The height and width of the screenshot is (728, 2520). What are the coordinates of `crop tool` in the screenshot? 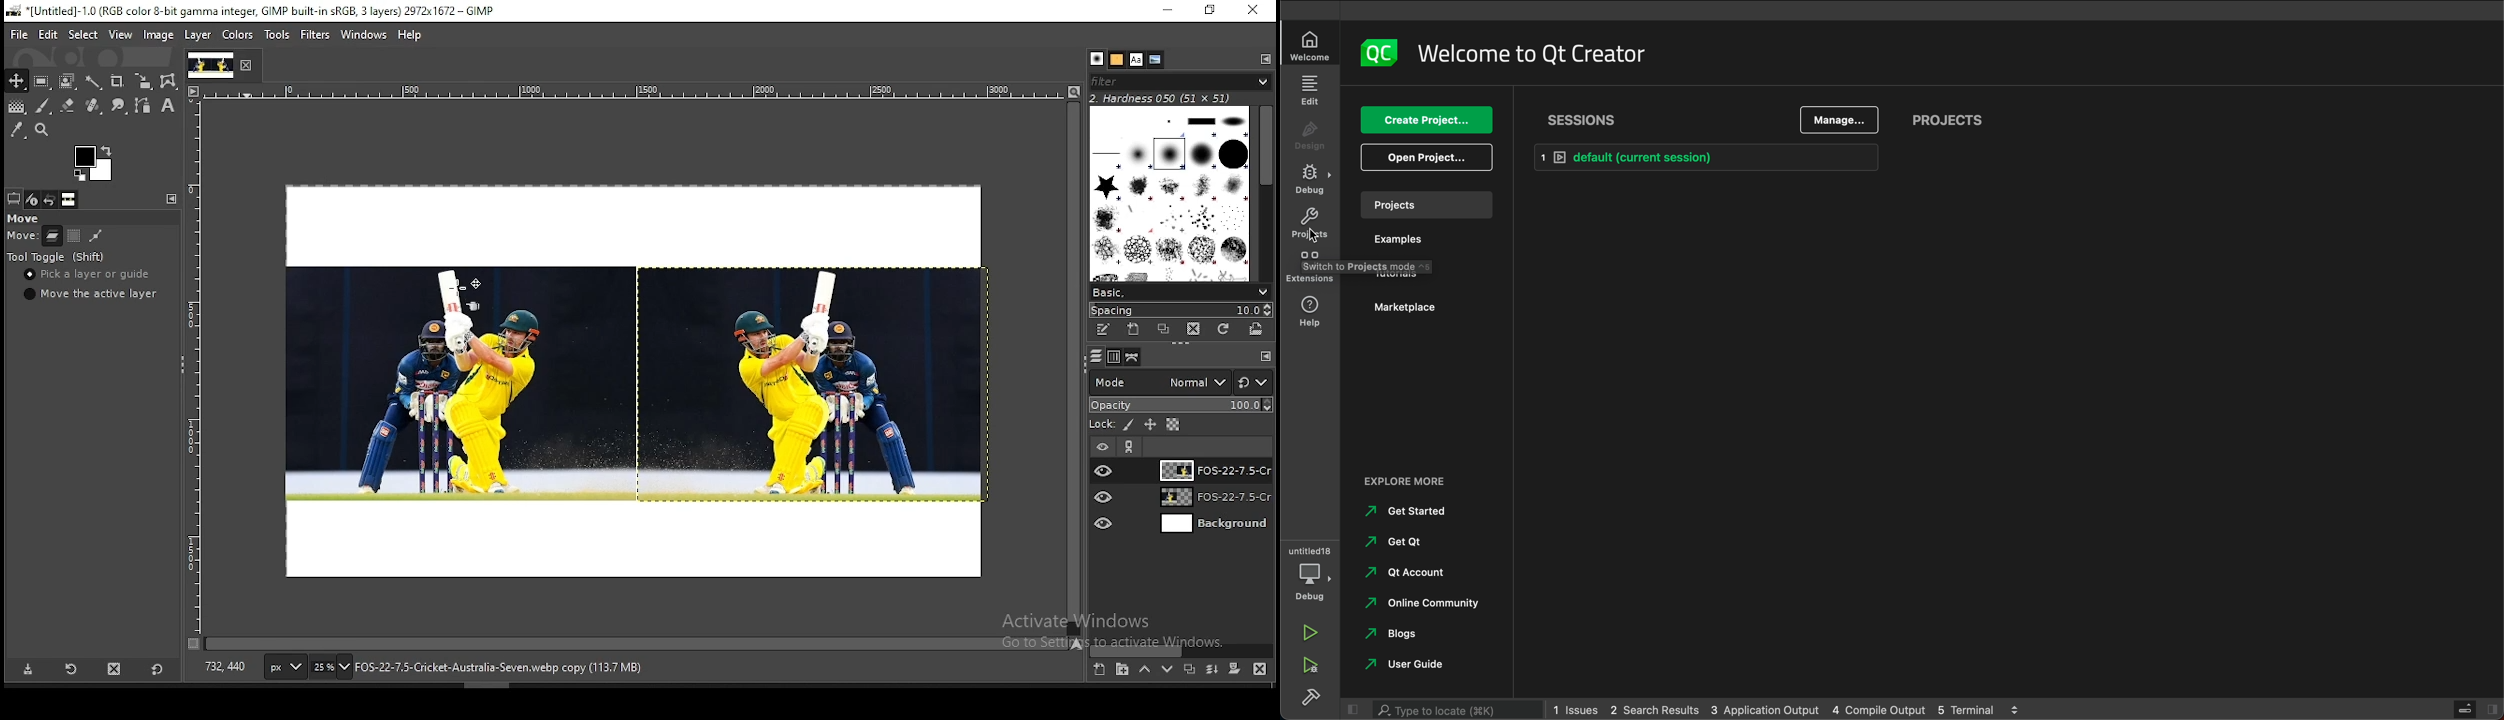 It's located at (140, 82).